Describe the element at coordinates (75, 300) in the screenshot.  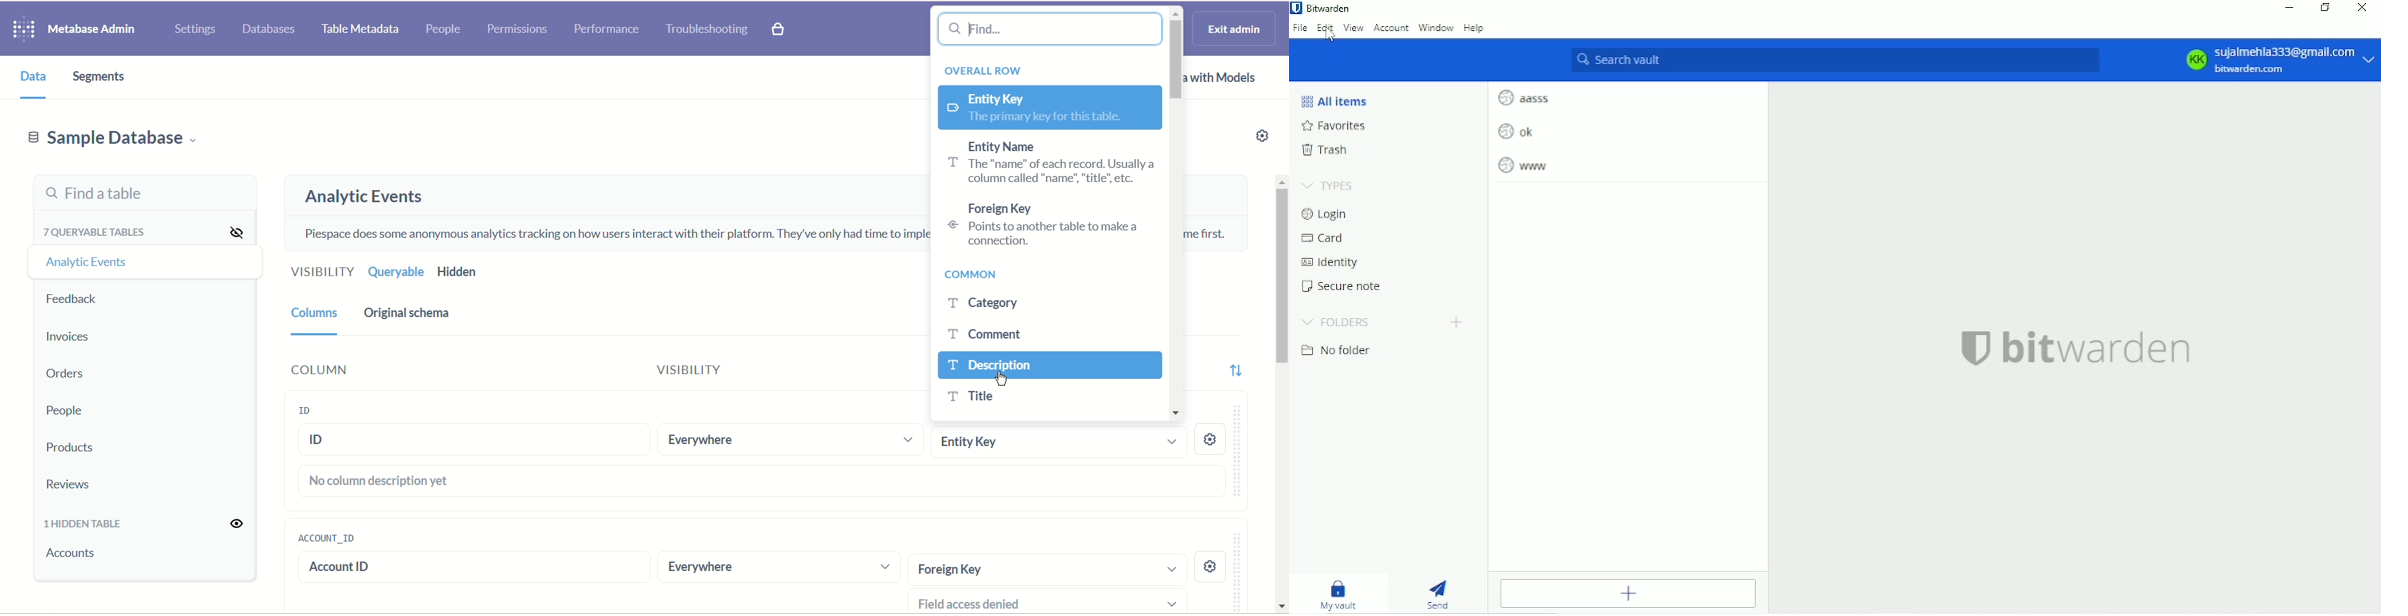
I see `feedback` at that location.